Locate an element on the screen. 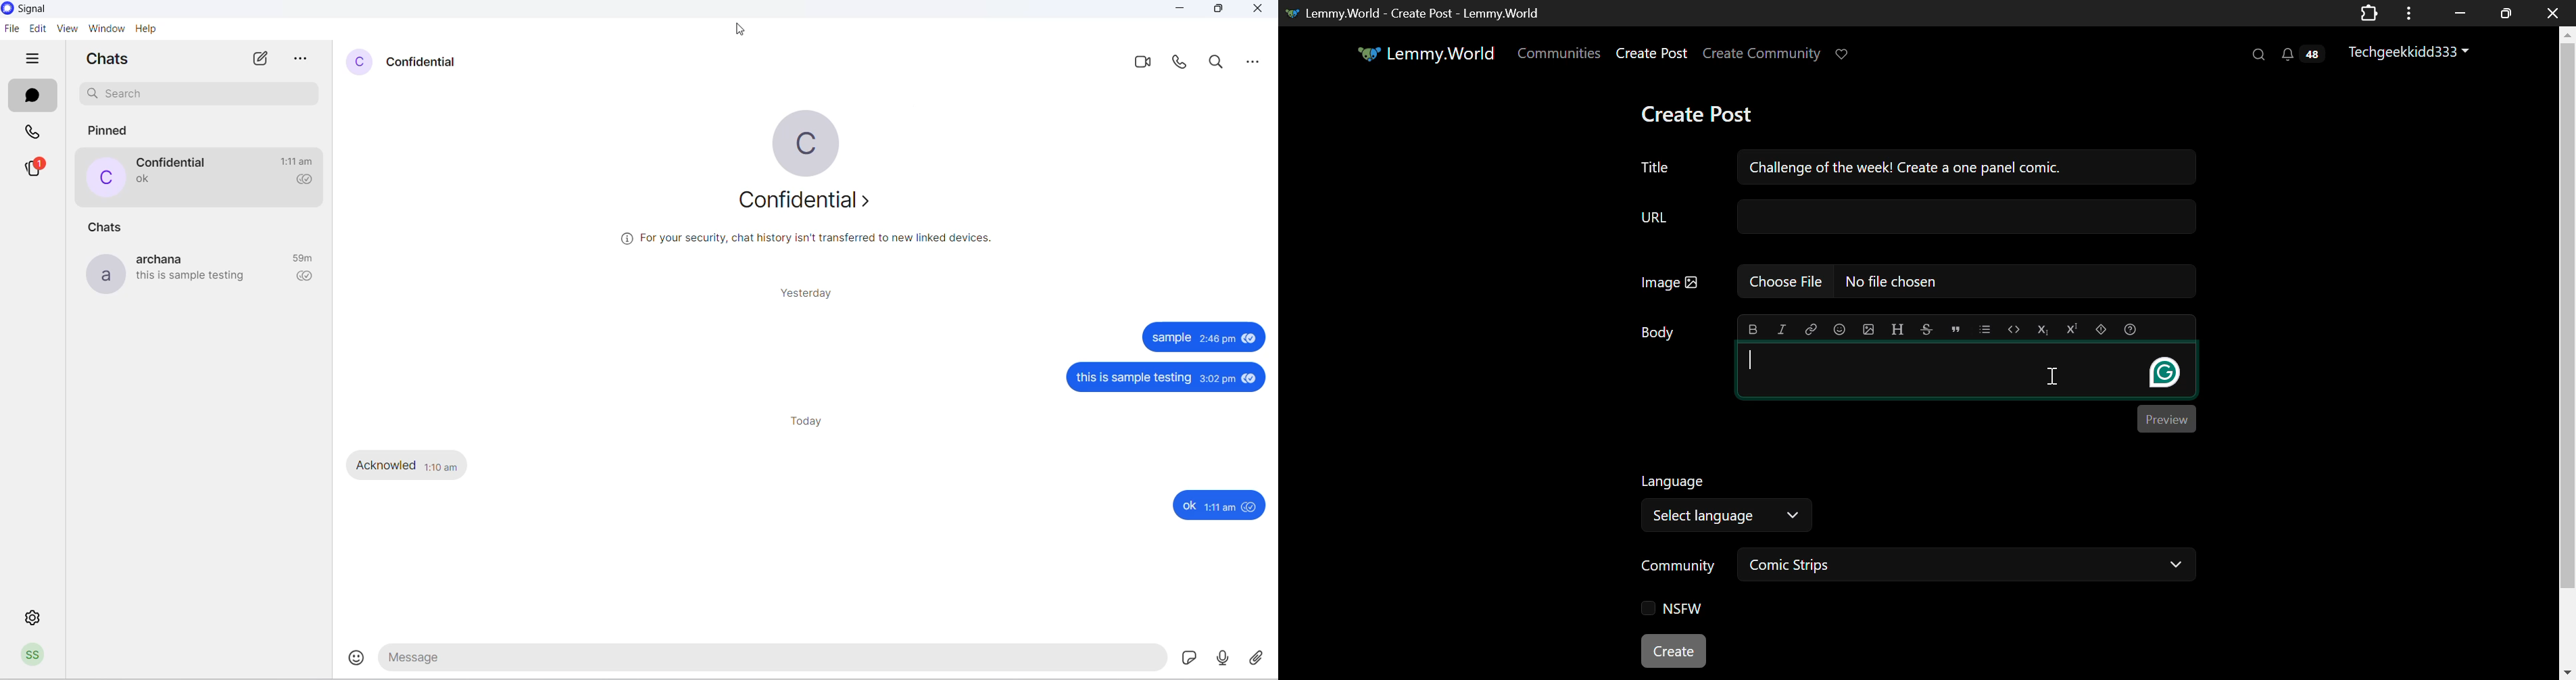 The height and width of the screenshot is (700, 2576). about contact is located at coordinates (809, 205).